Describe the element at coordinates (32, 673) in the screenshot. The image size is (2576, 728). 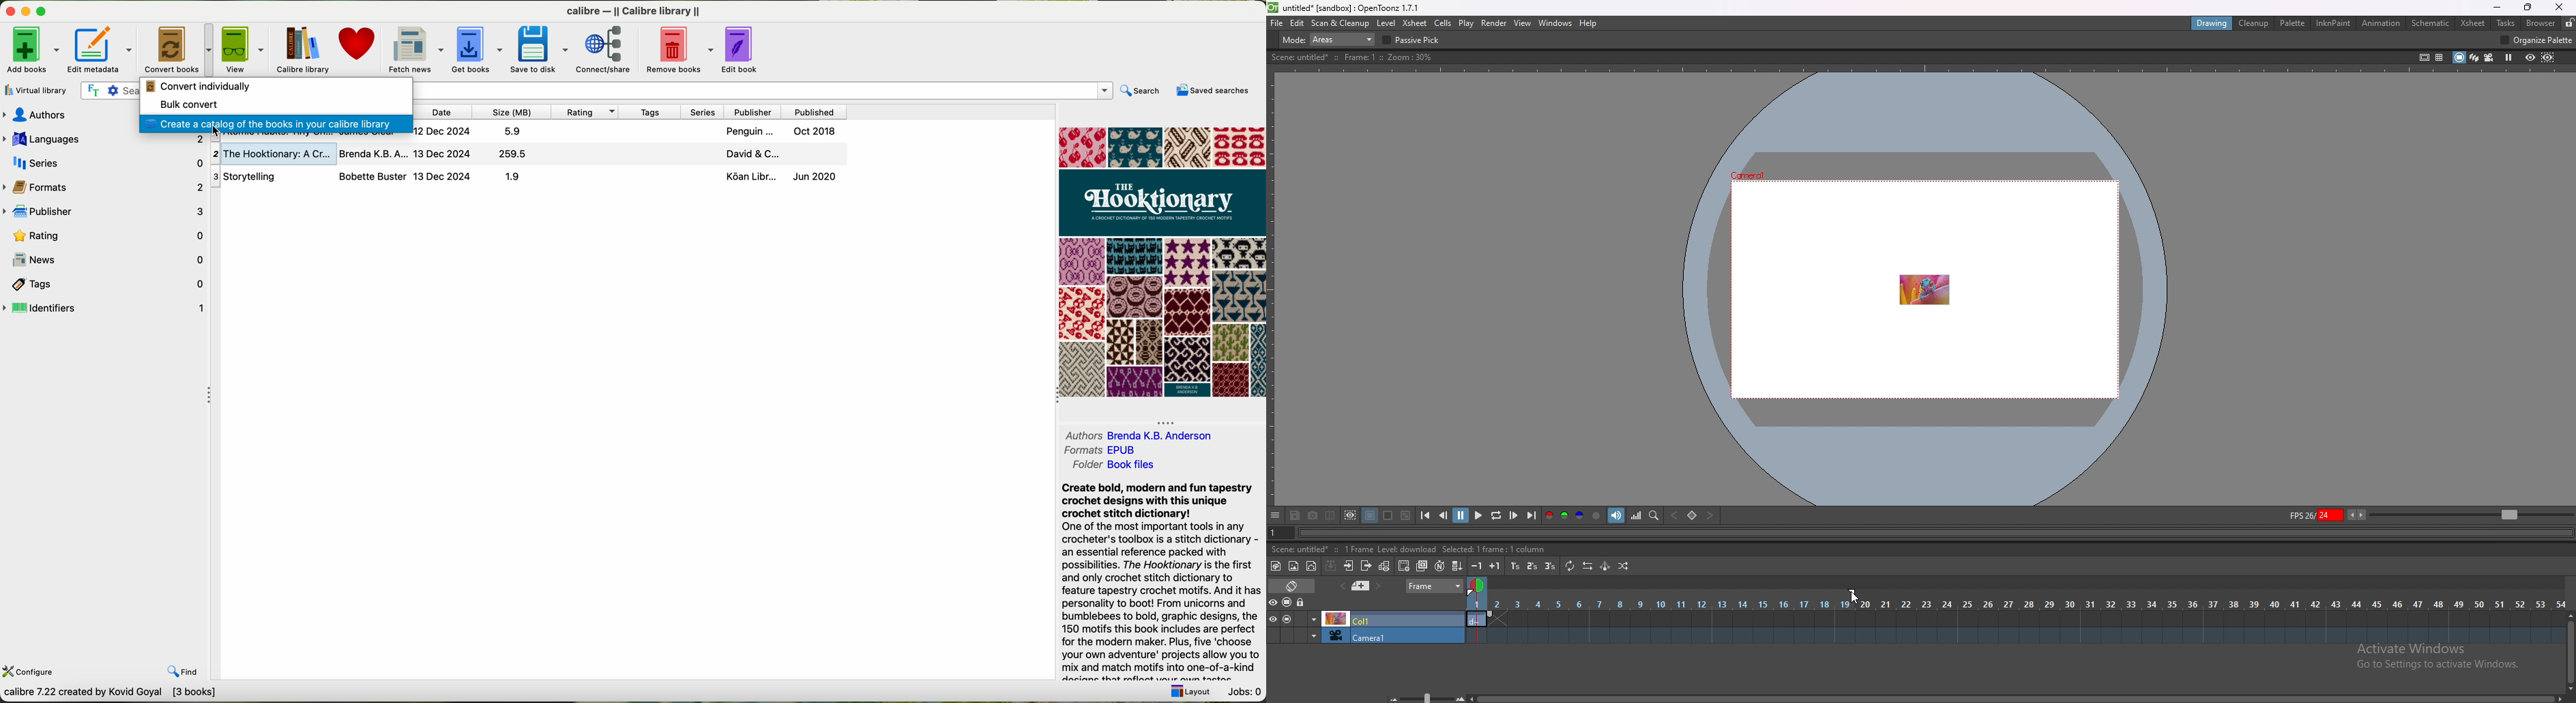
I see `configure` at that location.